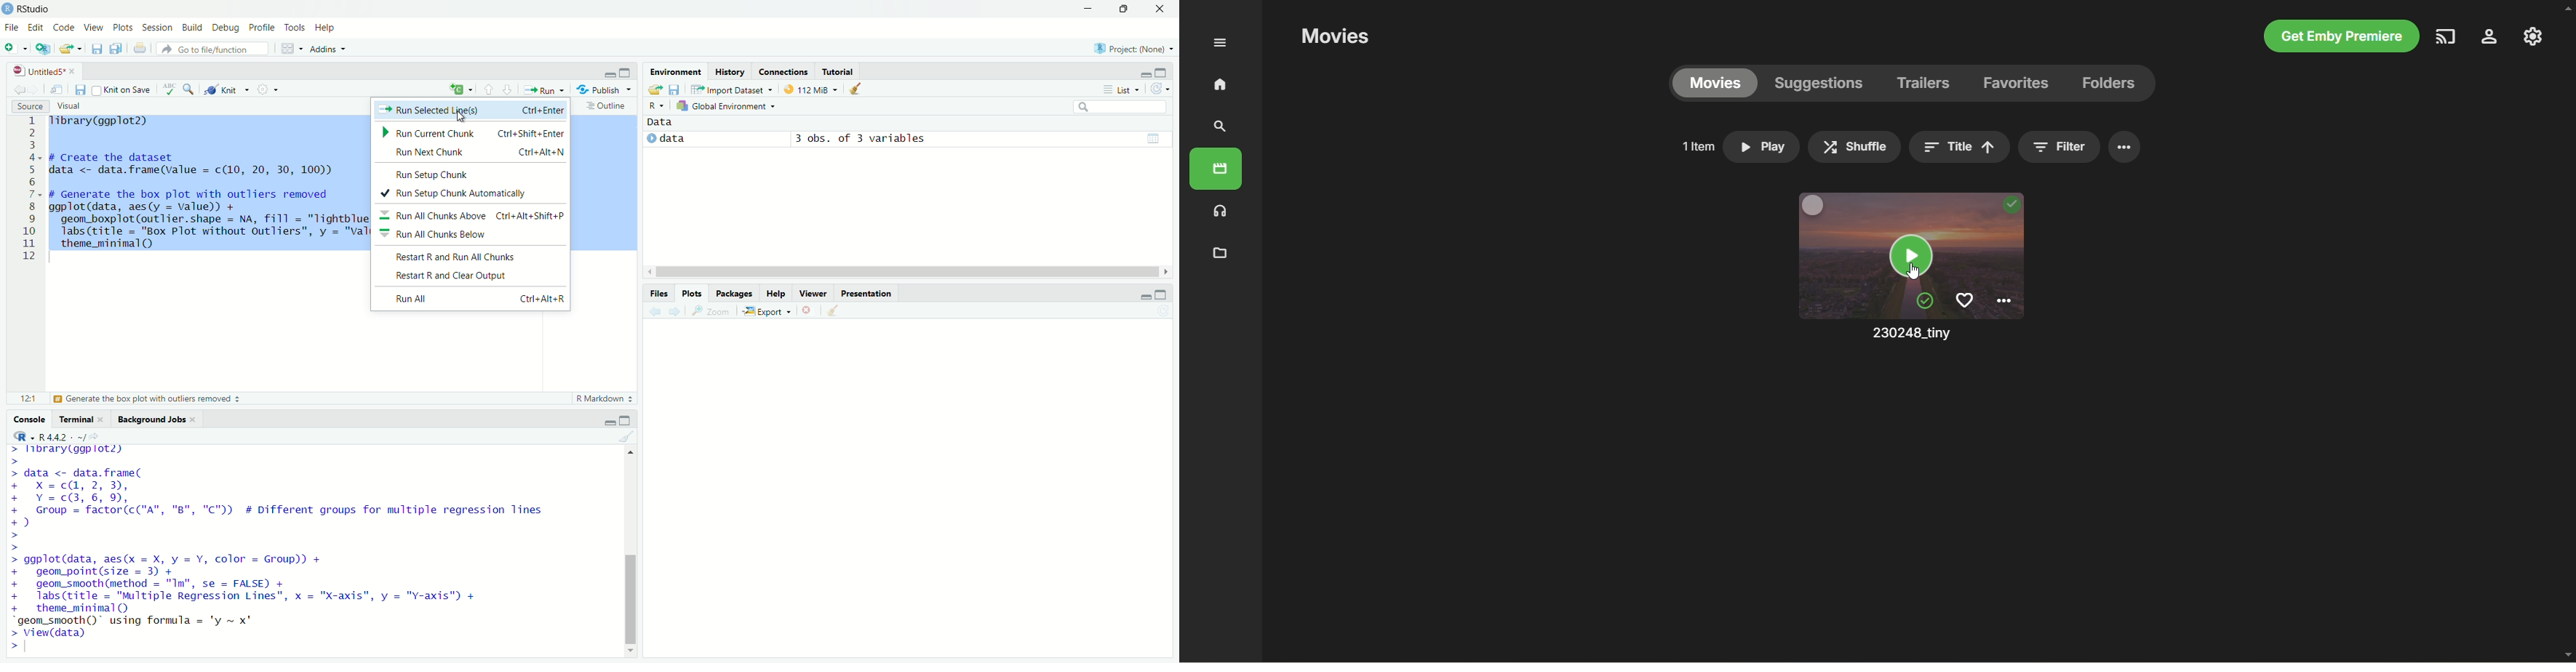  What do you see at coordinates (29, 8) in the screenshot?
I see `RStudio` at bounding box center [29, 8].